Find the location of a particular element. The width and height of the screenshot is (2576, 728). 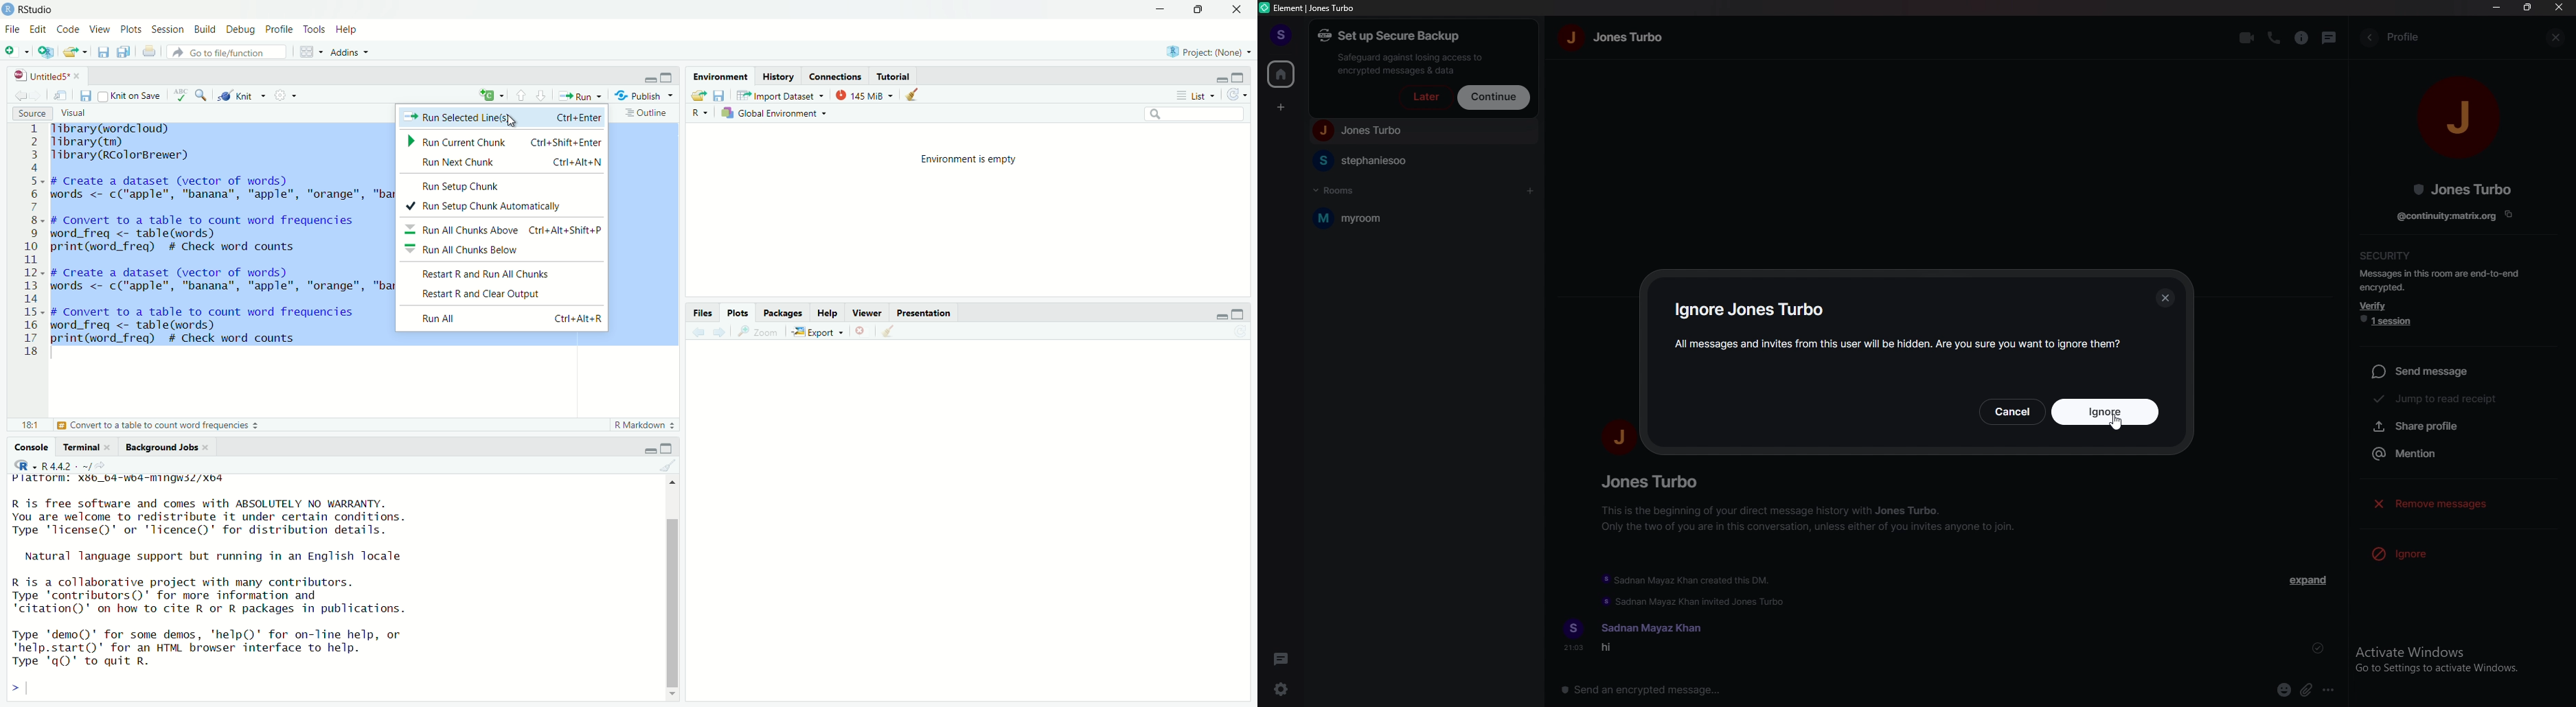

Session is located at coordinates (169, 31).